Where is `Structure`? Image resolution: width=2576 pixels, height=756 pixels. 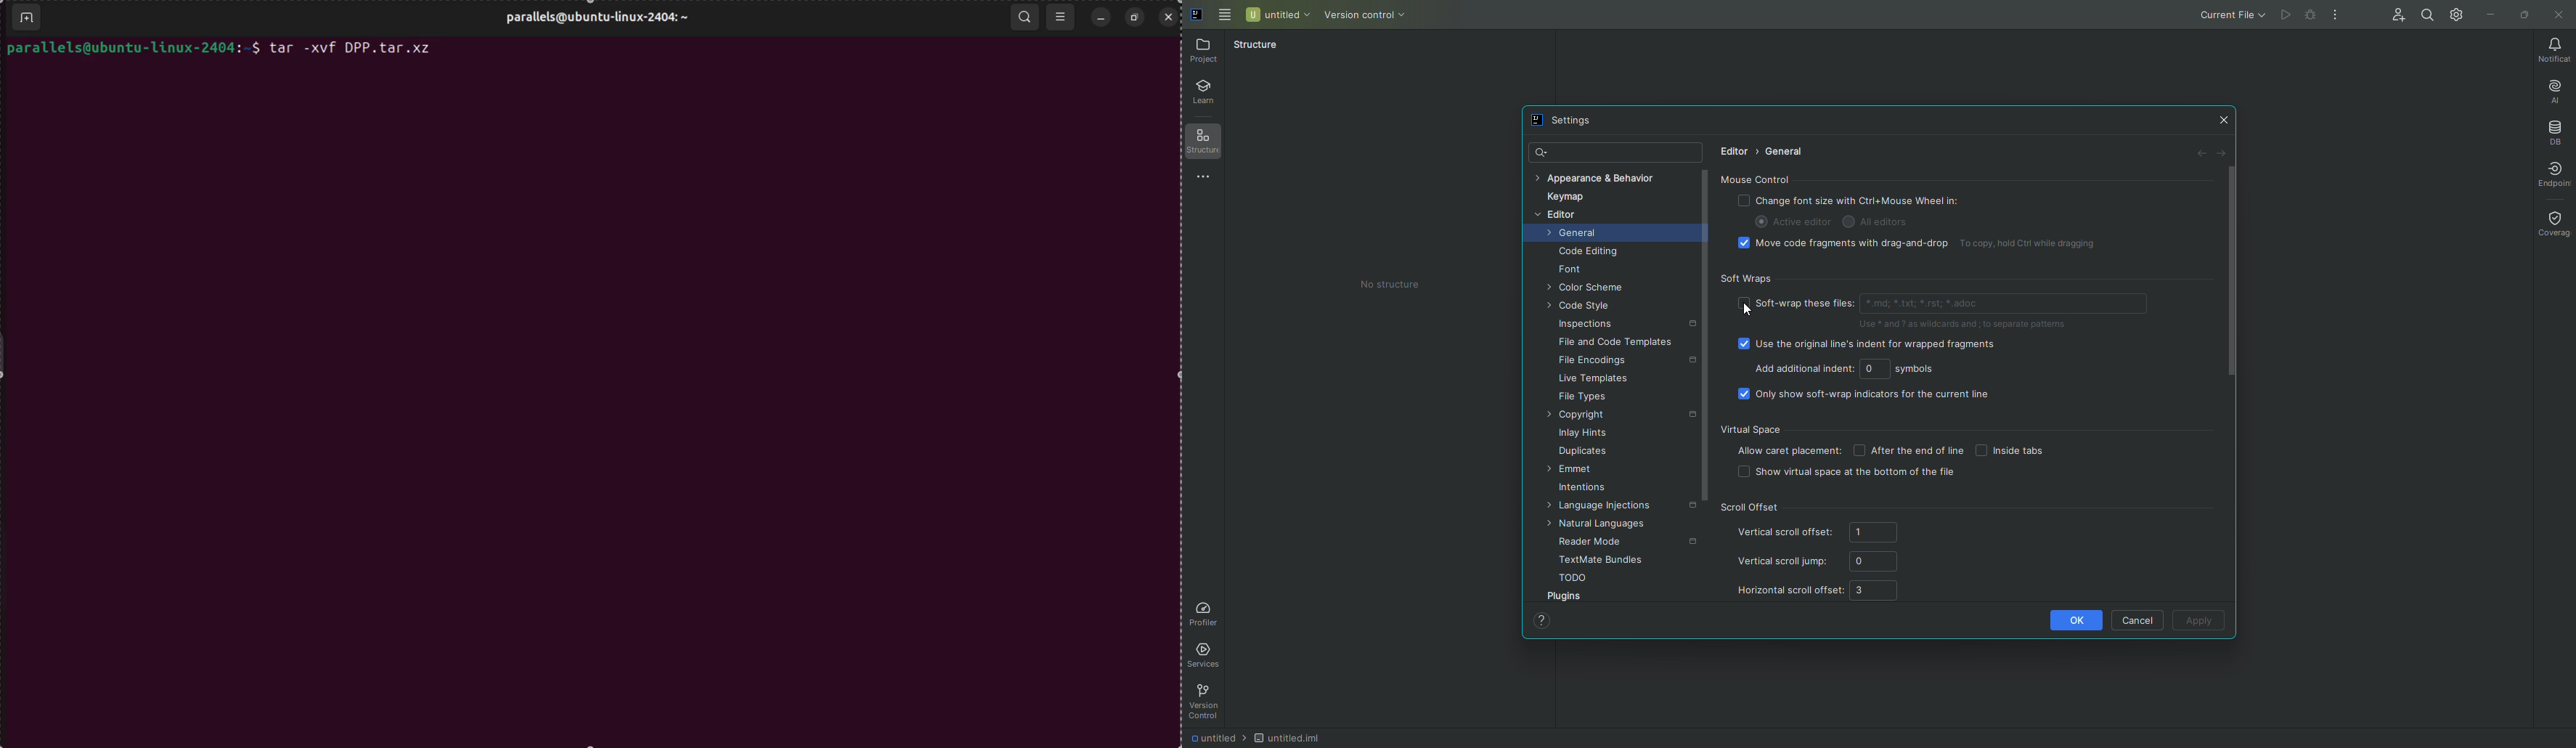
Structure is located at coordinates (1210, 145).